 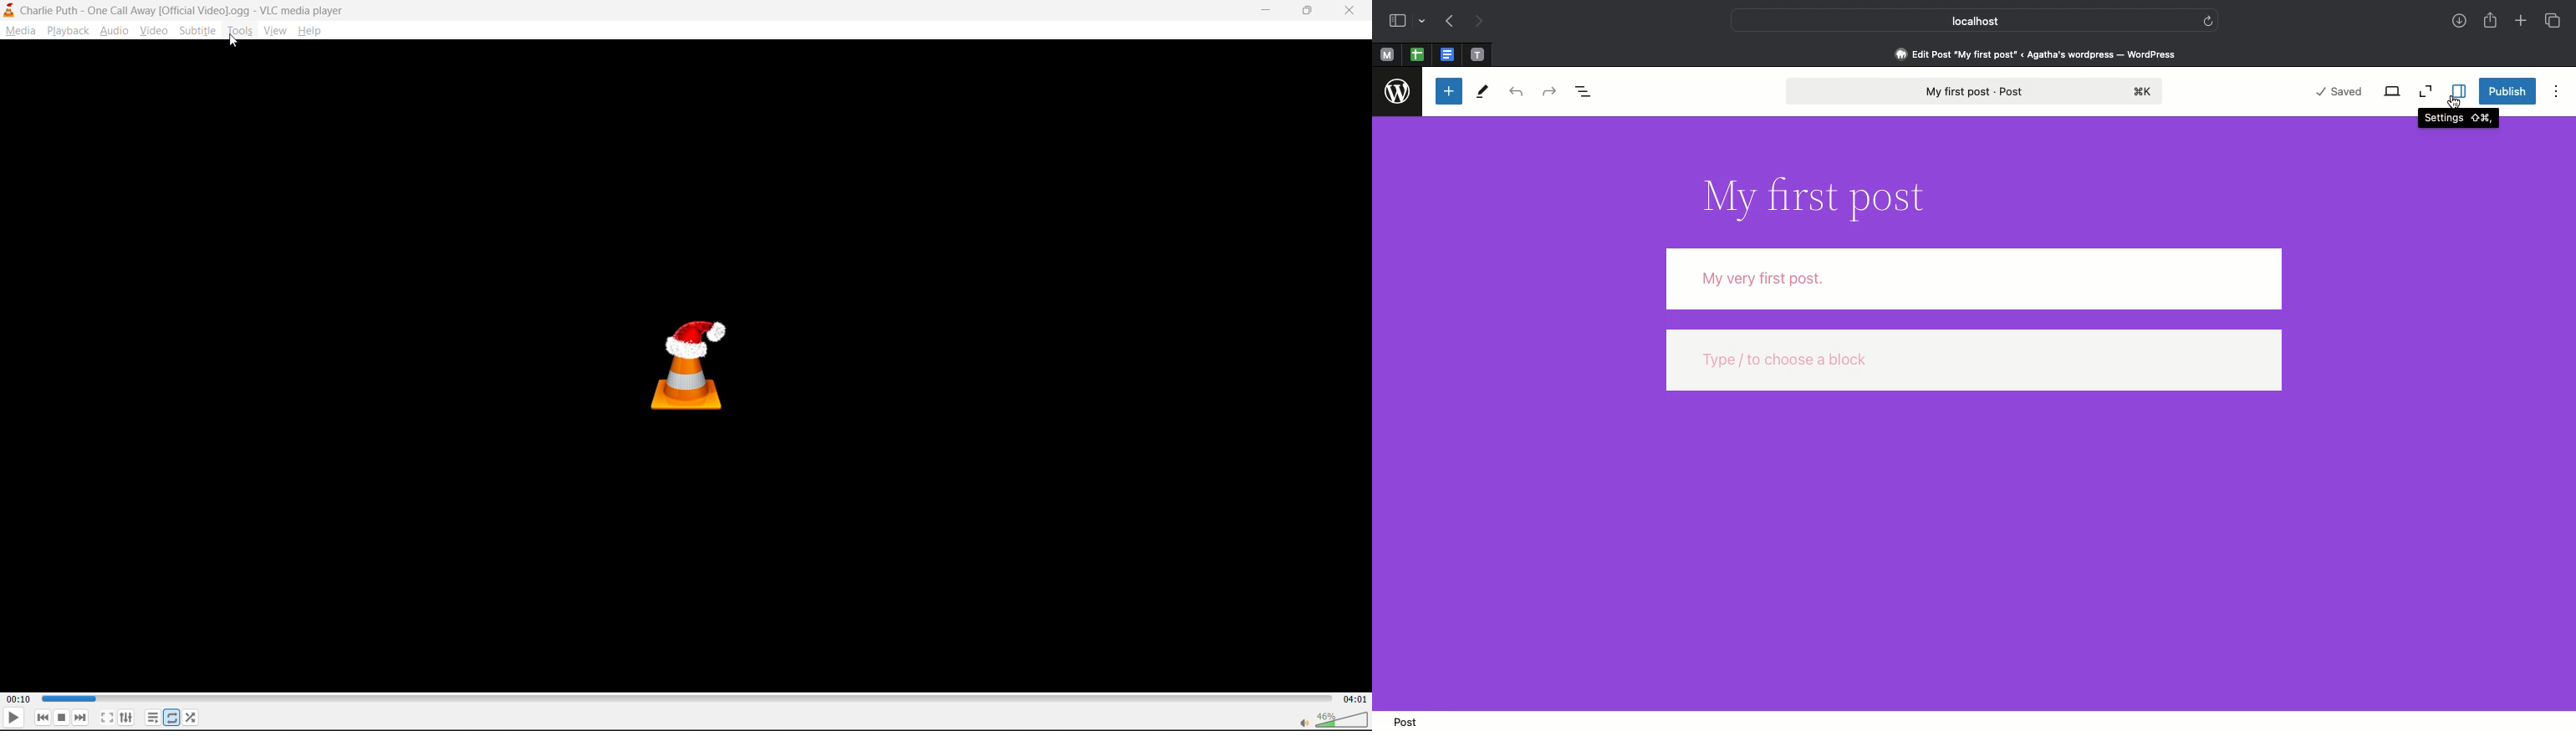 I want to click on Saved, so click(x=2339, y=91).